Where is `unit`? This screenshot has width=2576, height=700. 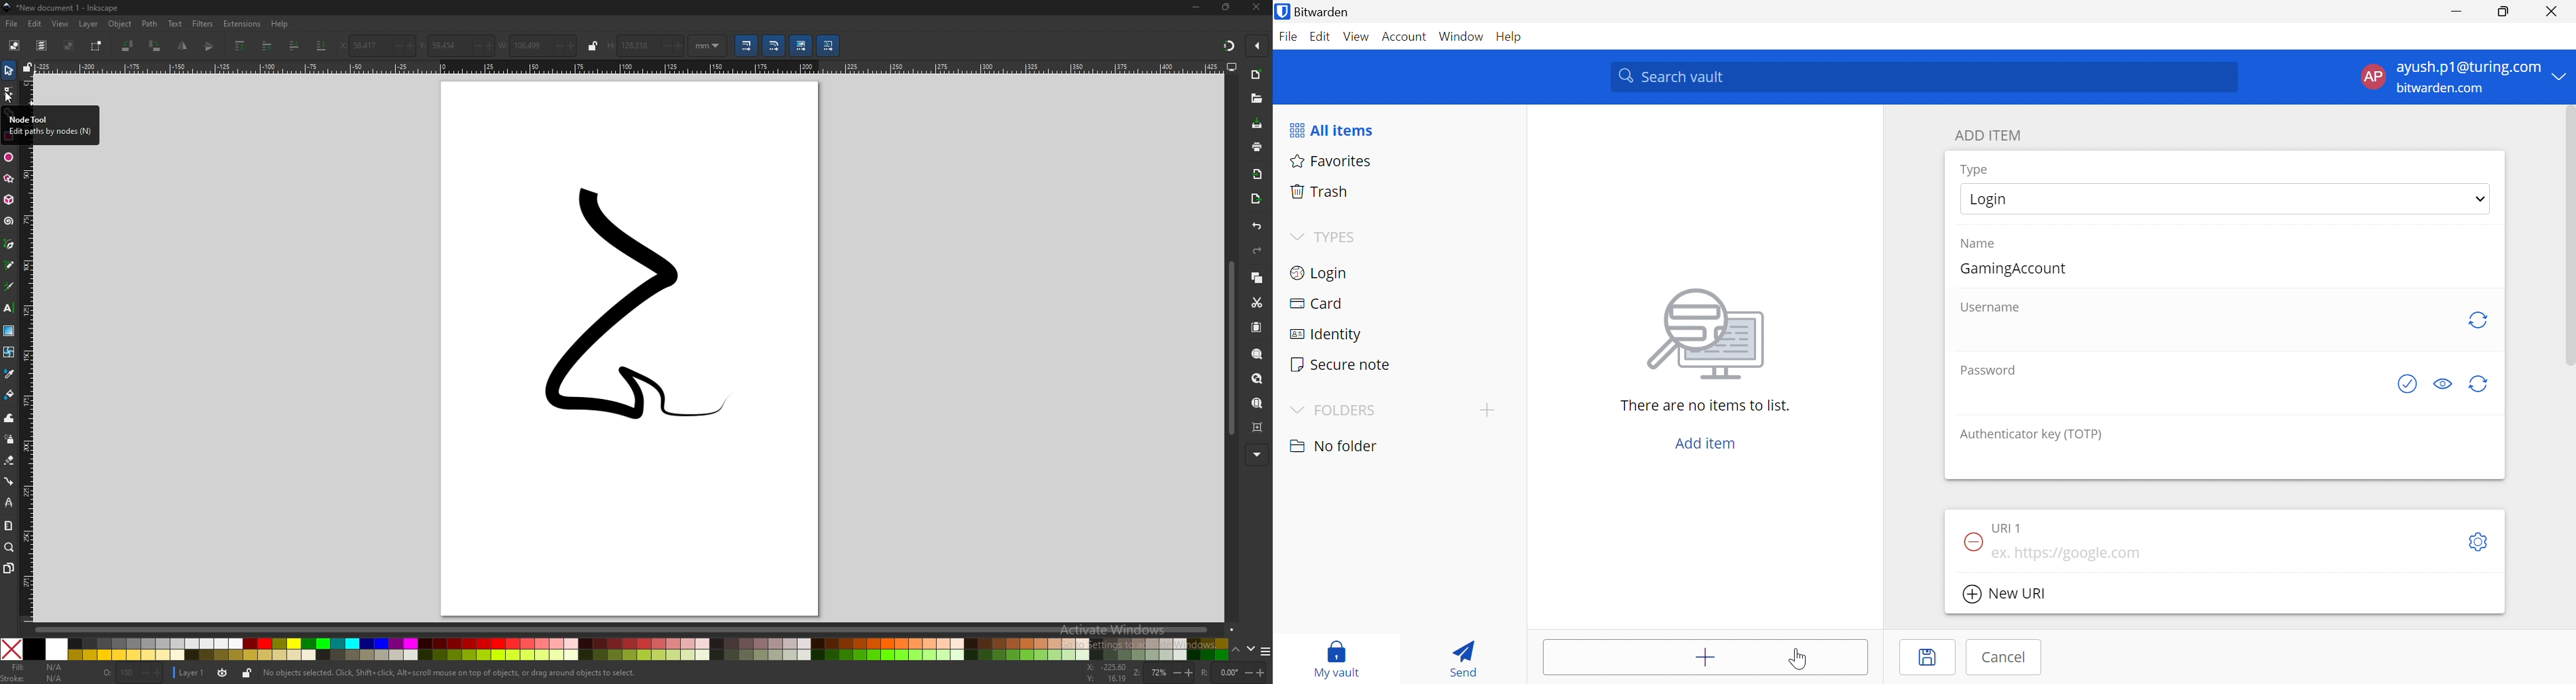
unit is located at coordinates (708, 45).